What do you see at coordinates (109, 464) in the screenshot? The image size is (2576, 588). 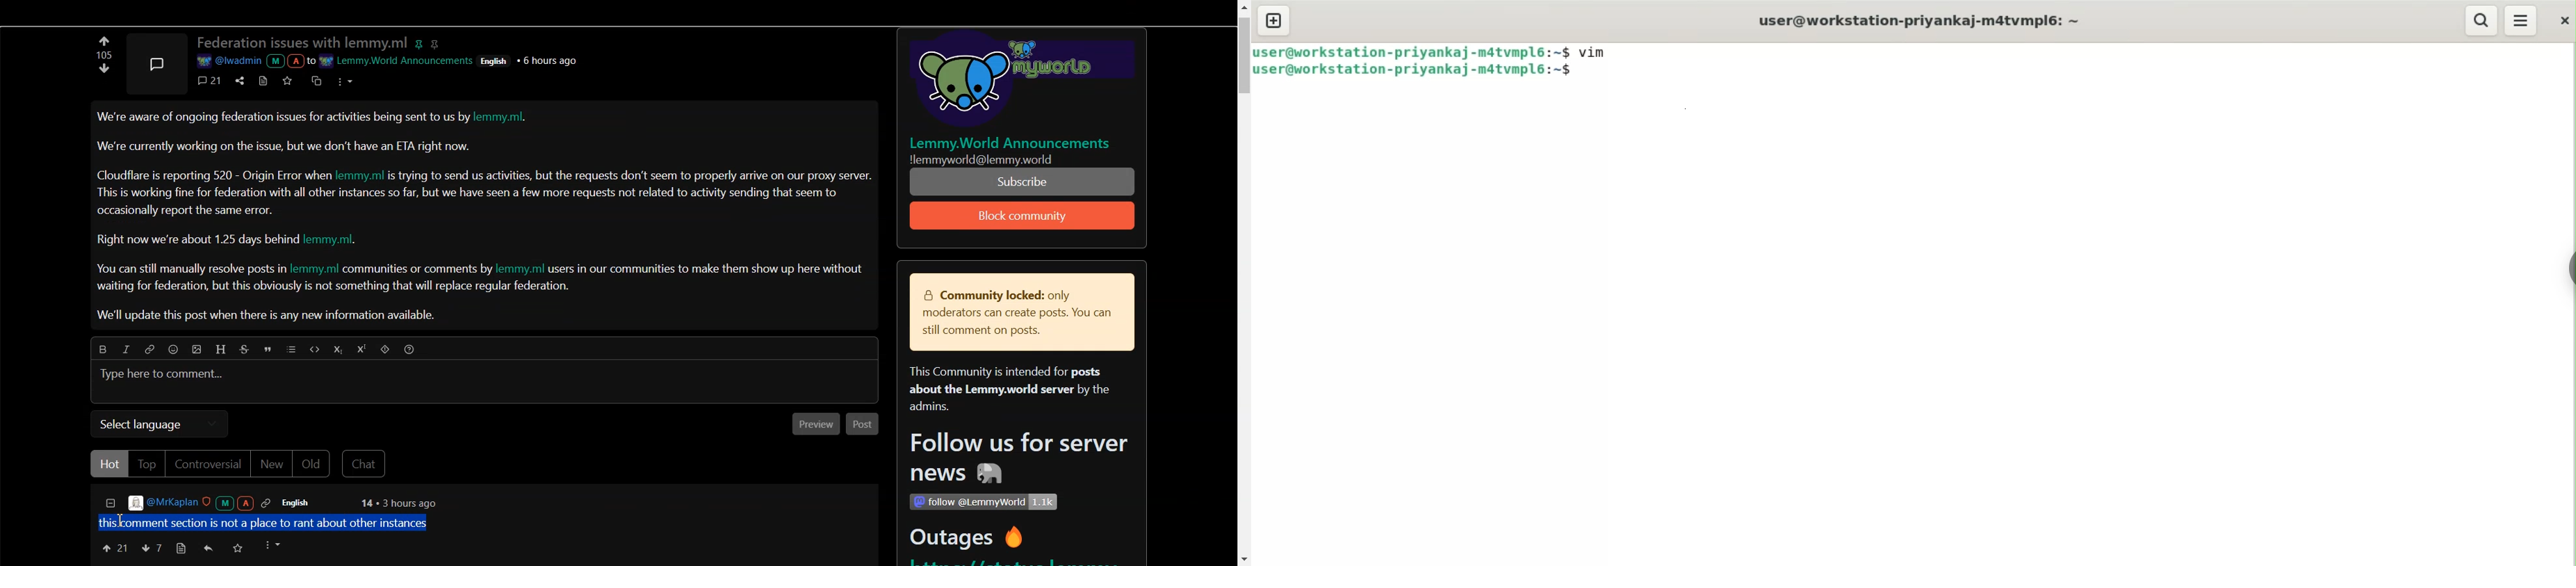 I see `Hot` at bounding box center [109, 464].